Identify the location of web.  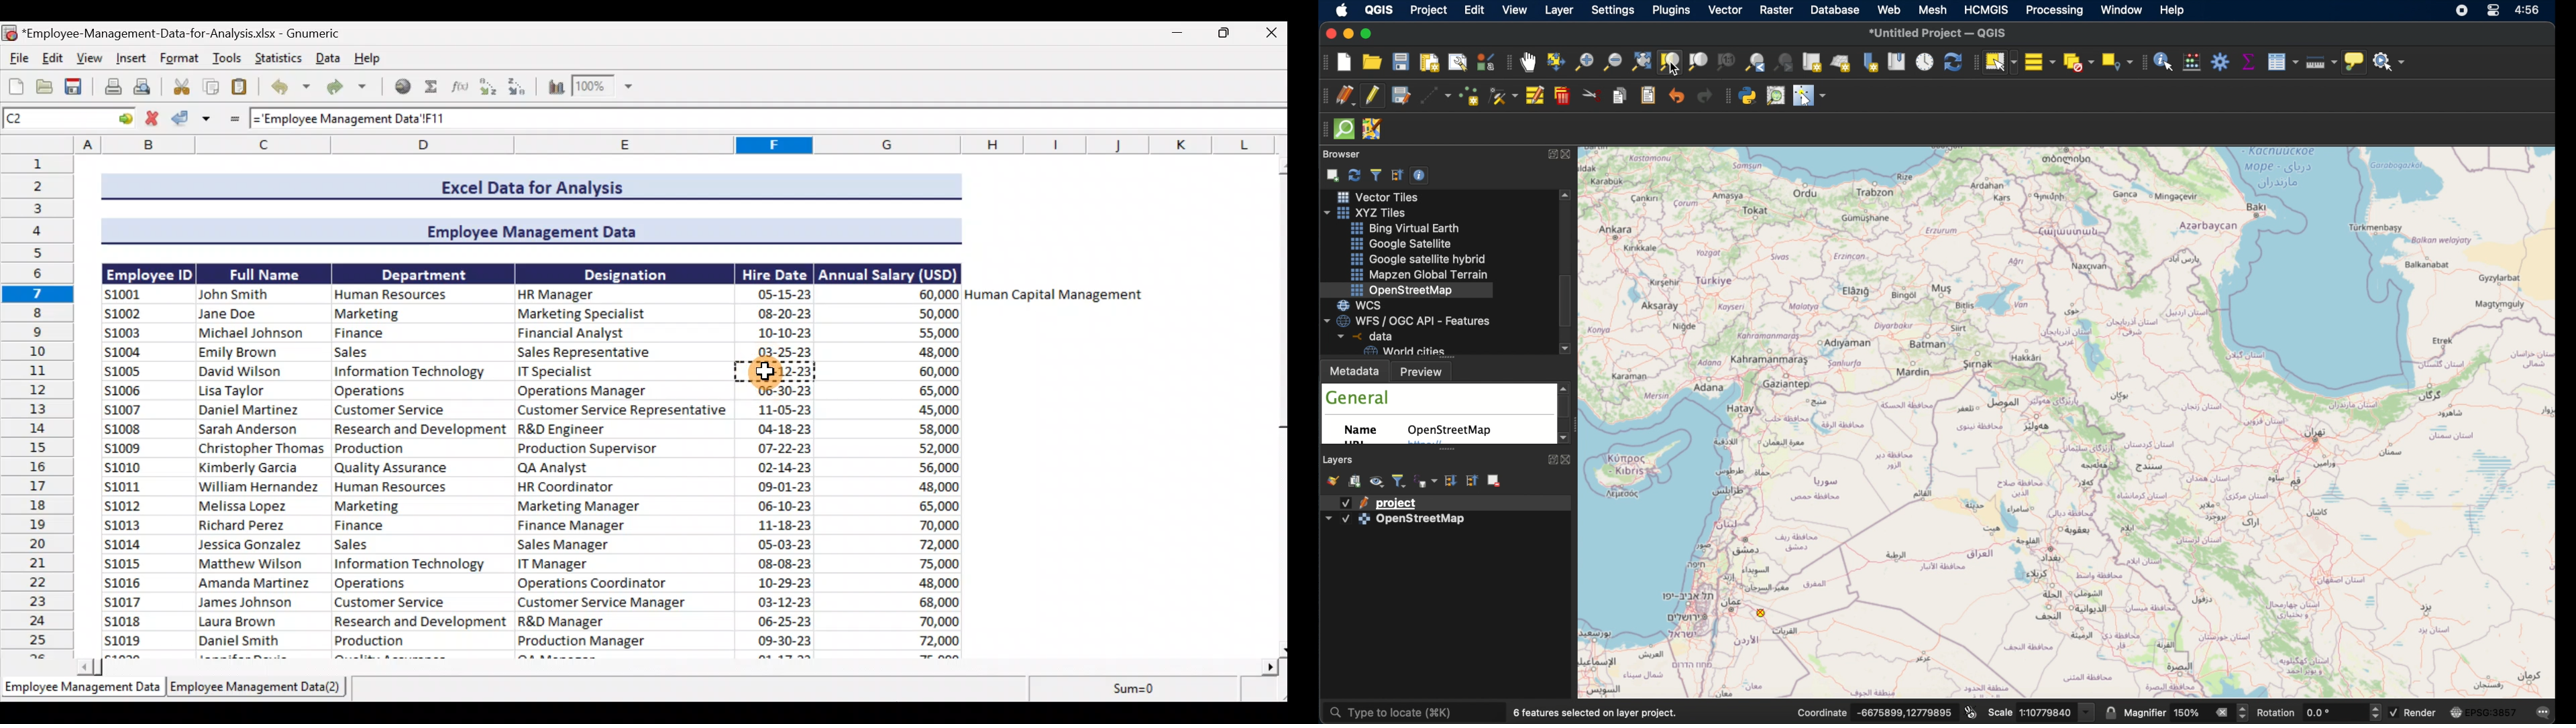
(1890, 9).